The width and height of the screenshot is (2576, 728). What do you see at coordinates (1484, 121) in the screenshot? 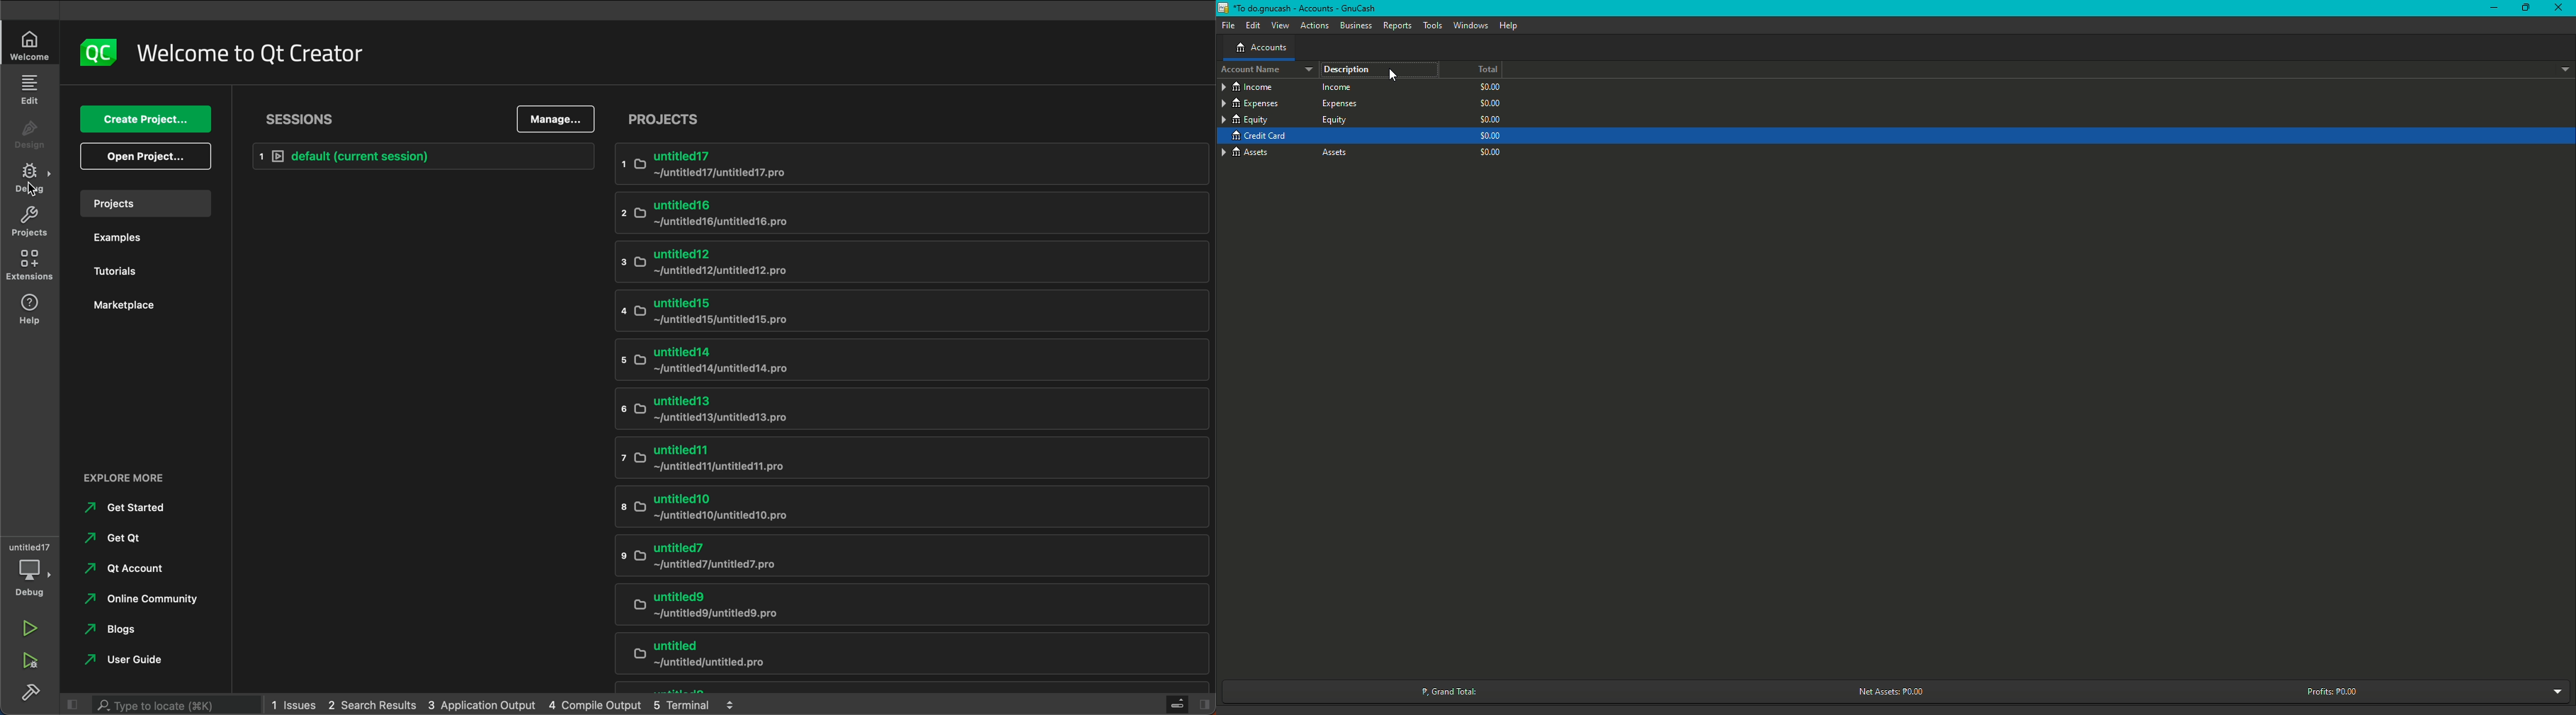
I see `$0` at bounding box center [1484, 121].